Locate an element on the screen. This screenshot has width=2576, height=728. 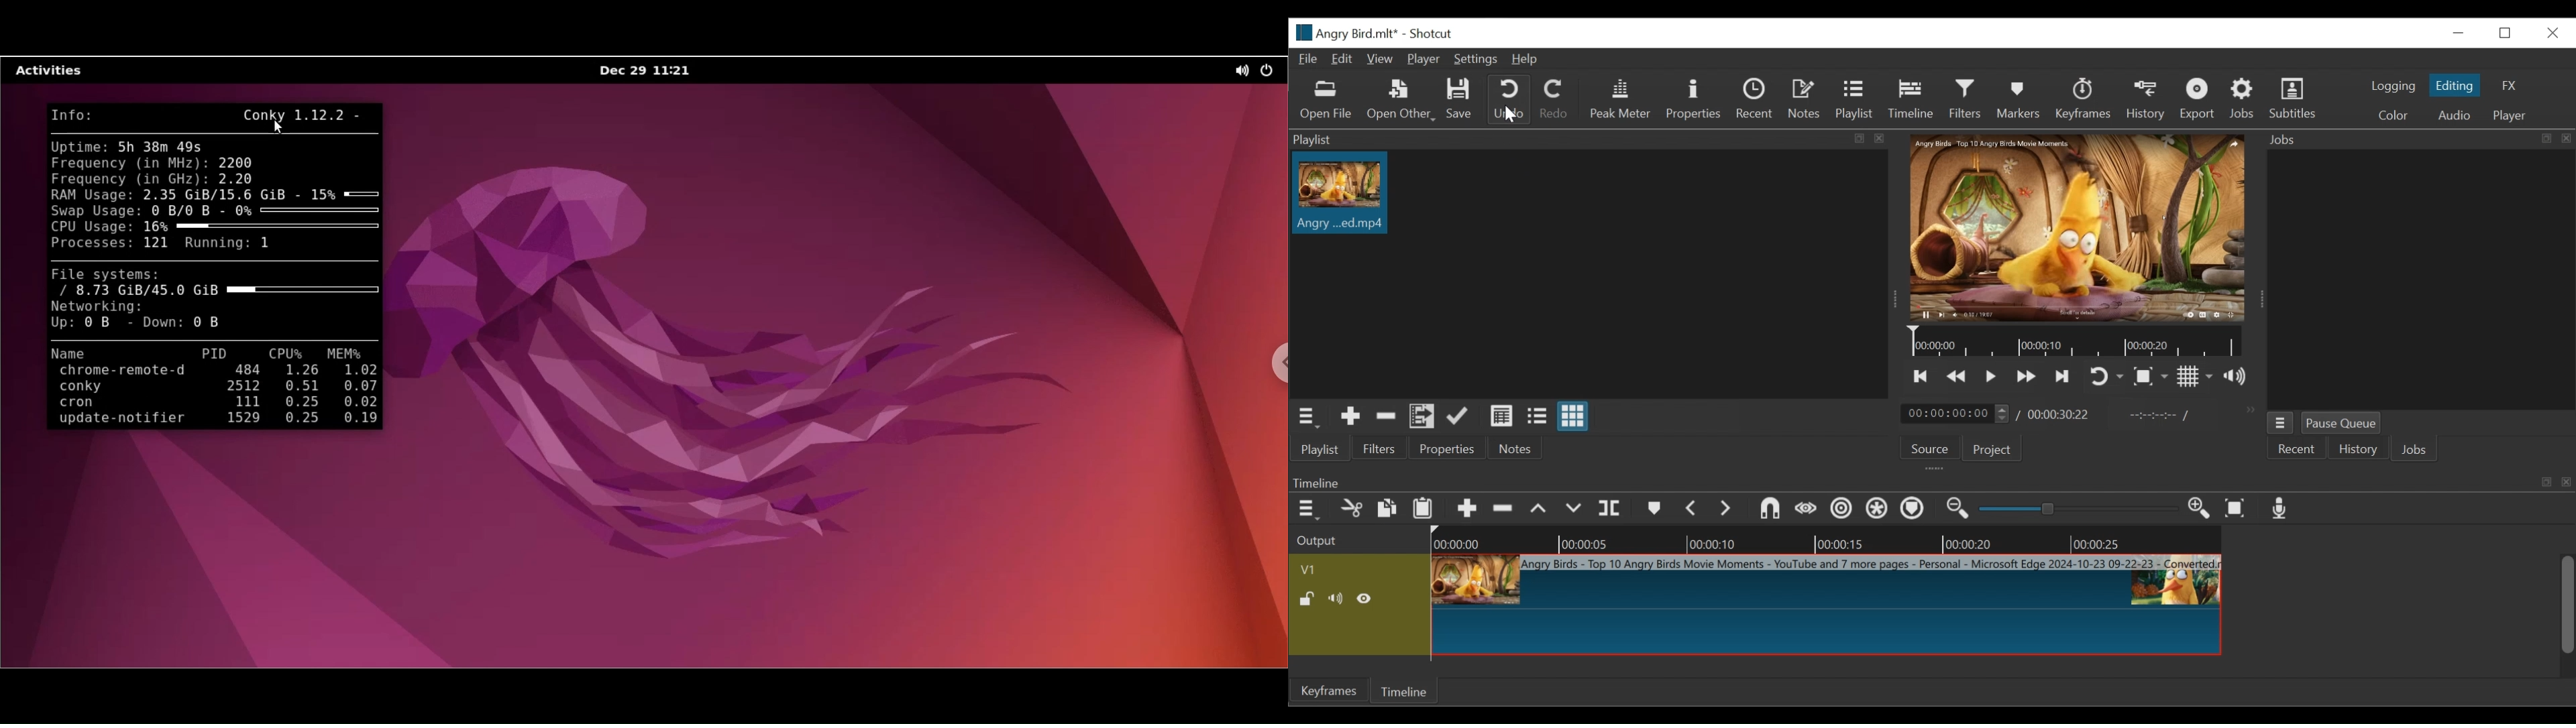
Zoom timeline to fit is located at coordinates (2236, 509).